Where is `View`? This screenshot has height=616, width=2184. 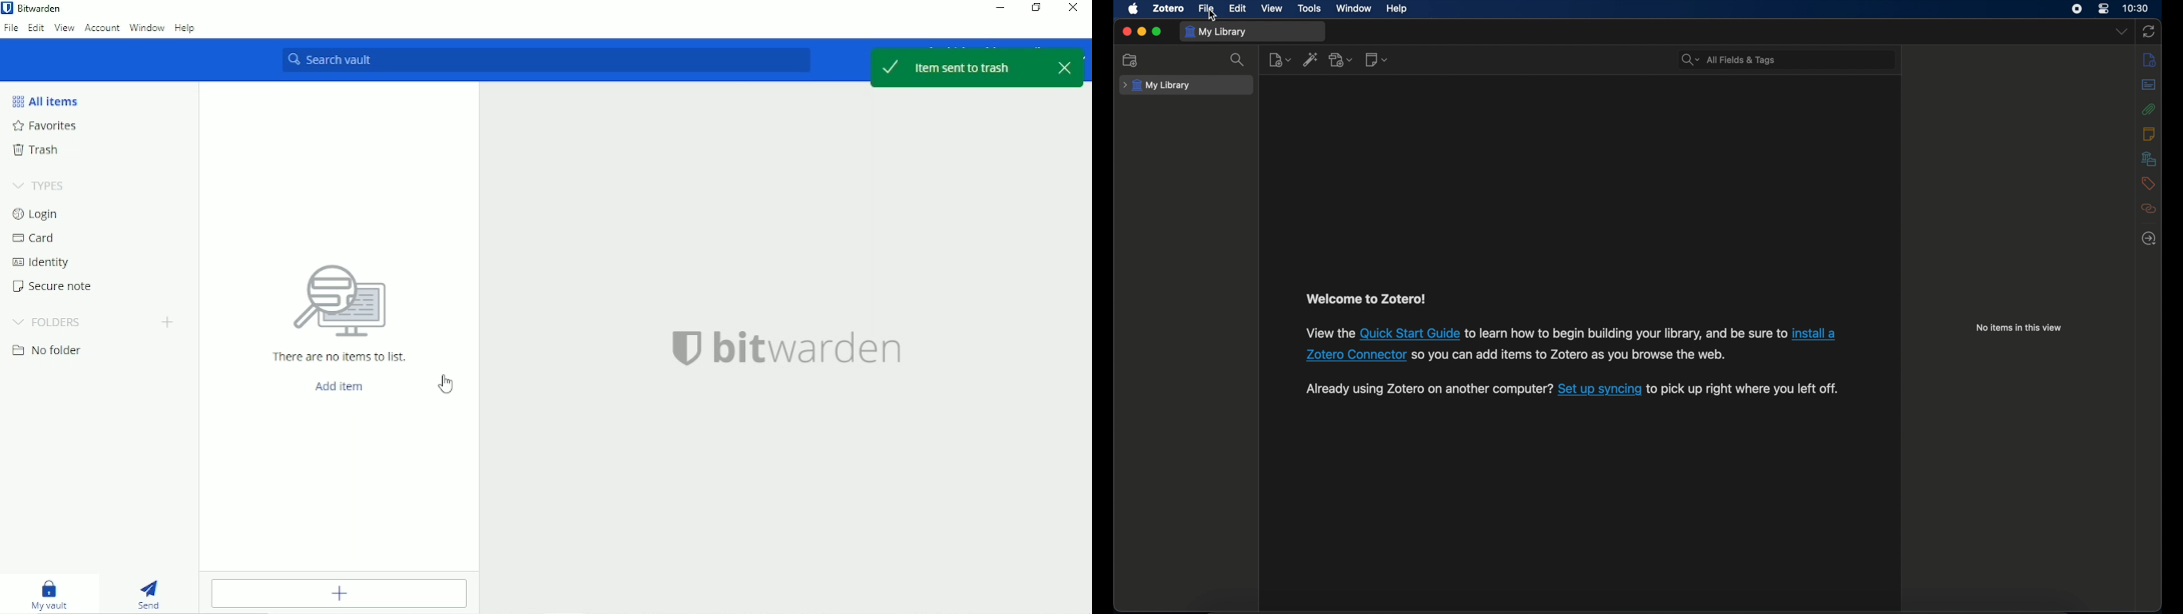 View is located at coordinates (65, 28).